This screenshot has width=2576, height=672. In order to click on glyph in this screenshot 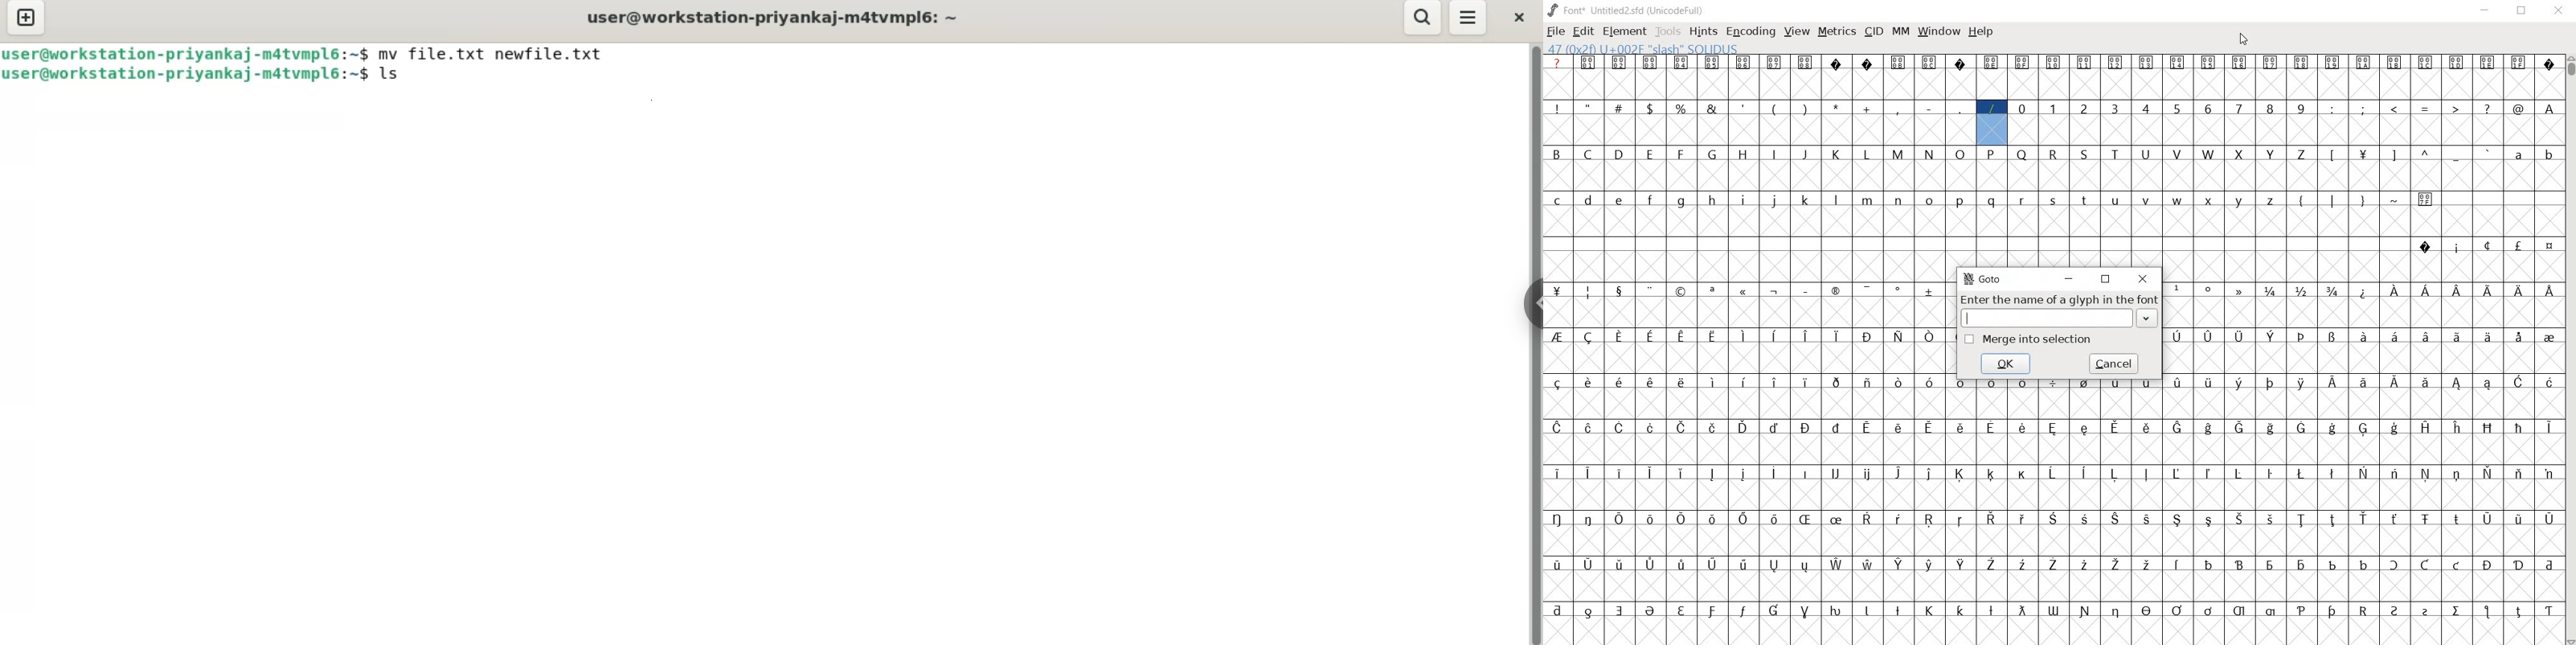, I will do `click(2147, 62)`.